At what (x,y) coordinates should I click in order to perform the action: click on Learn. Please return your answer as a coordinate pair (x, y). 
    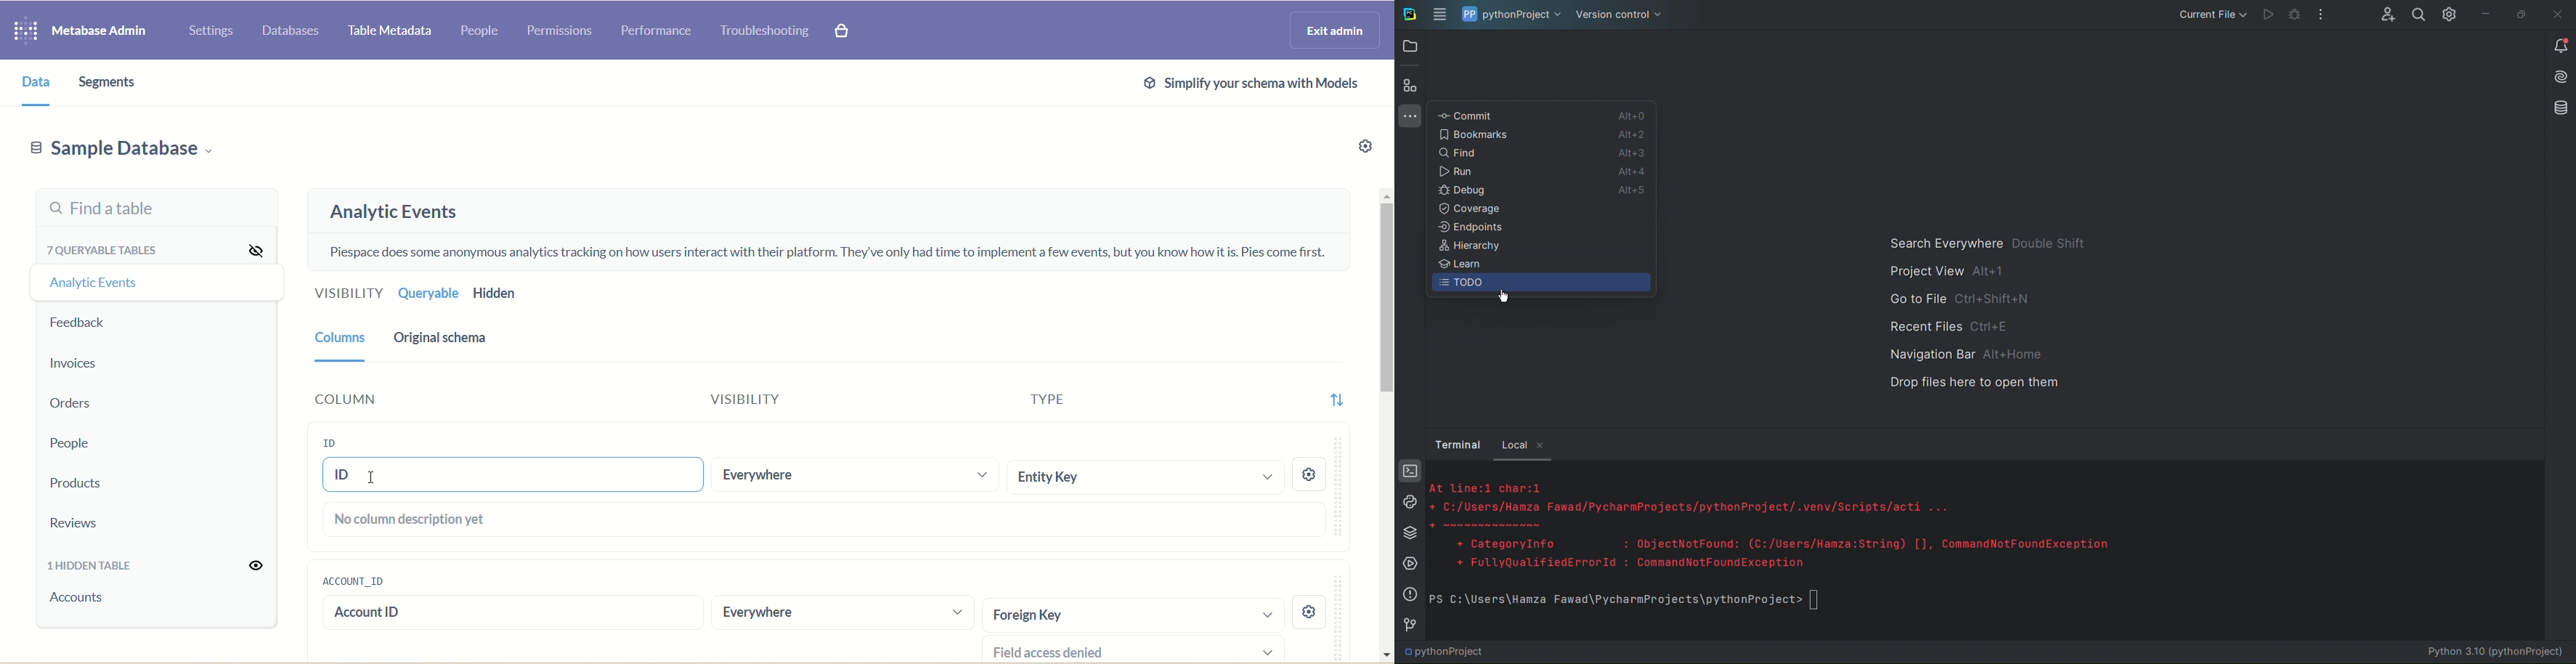
    Looking at the image, I should click on (1540, 265).